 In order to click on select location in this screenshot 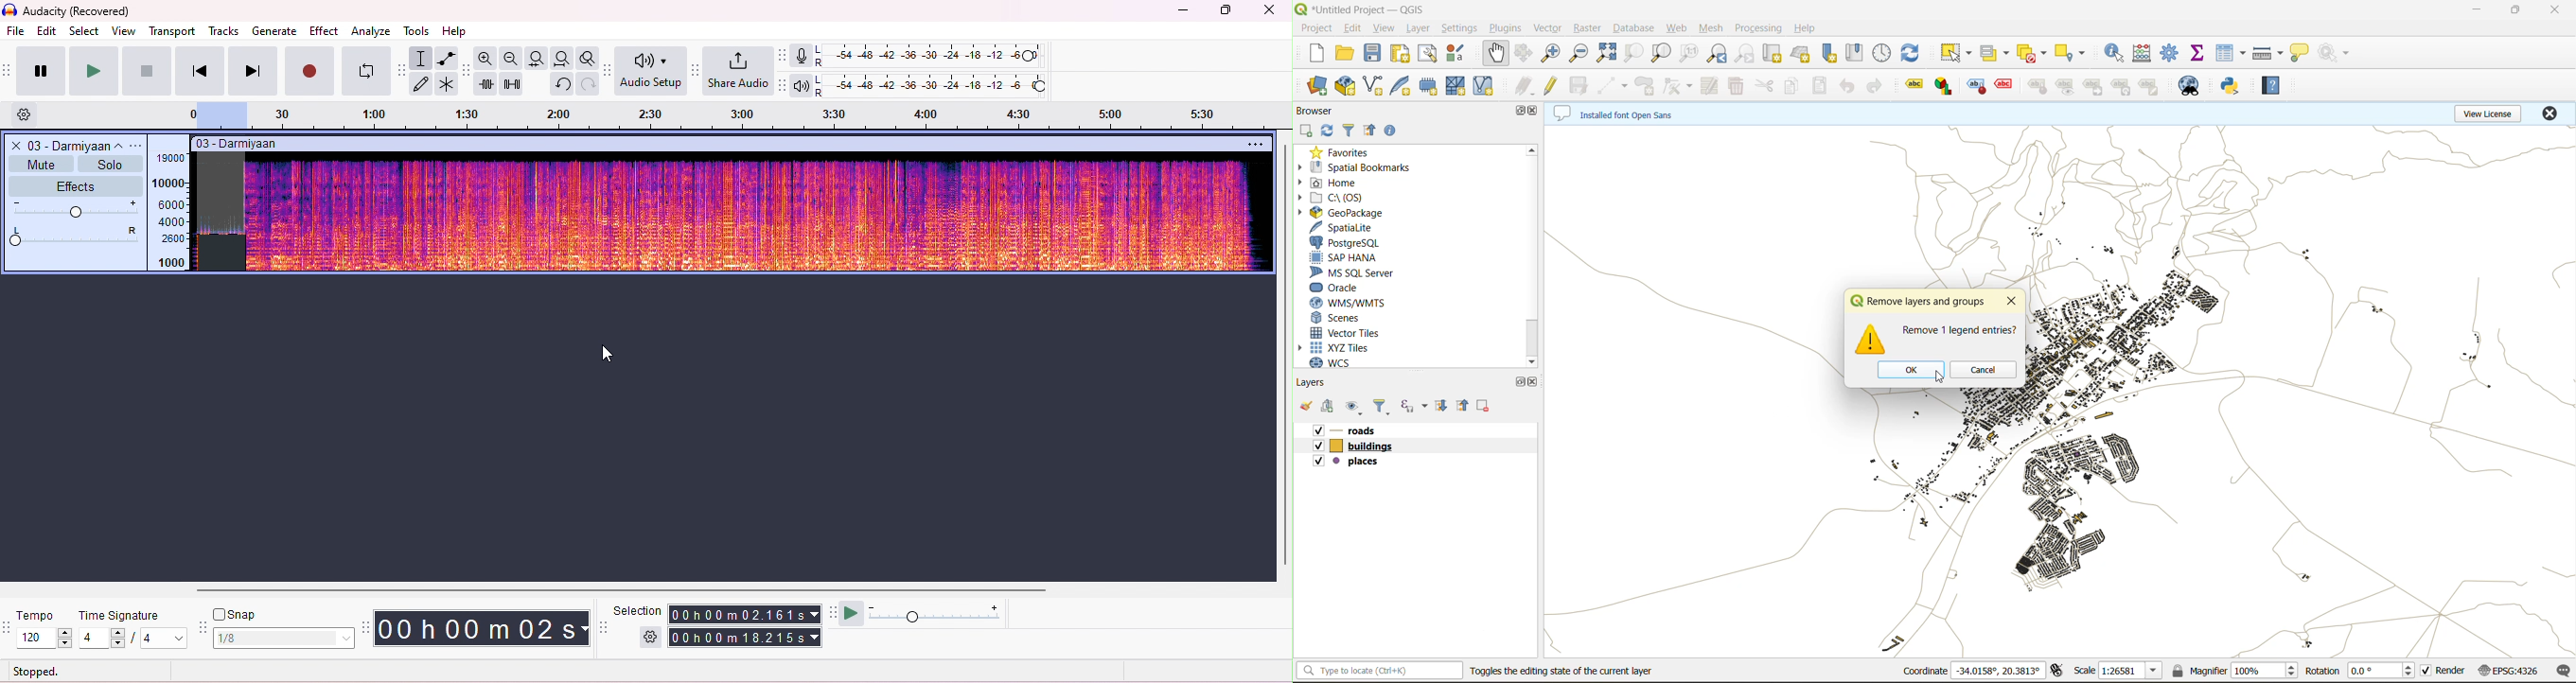, I will do `click(2074, 54)`.